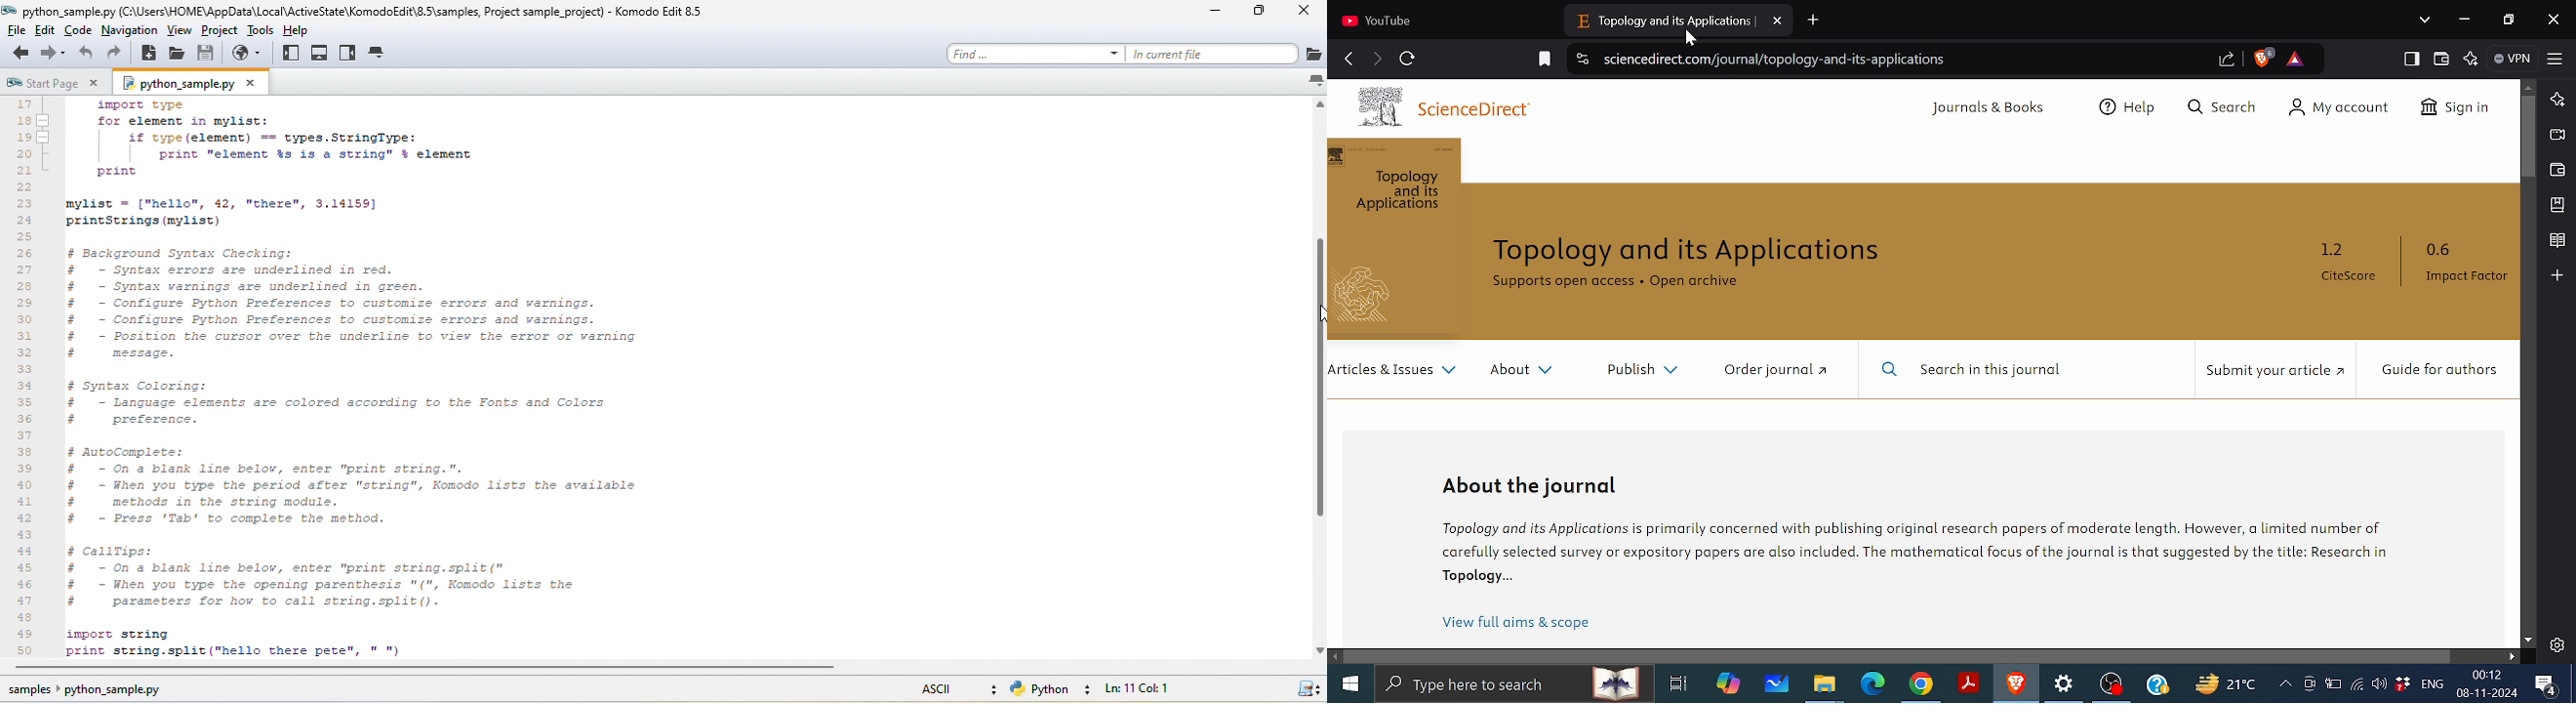 The image size is (2576, 728). Describe the element at coordinates (1266, 14) in the screenshot. I see `maximize` at that location.